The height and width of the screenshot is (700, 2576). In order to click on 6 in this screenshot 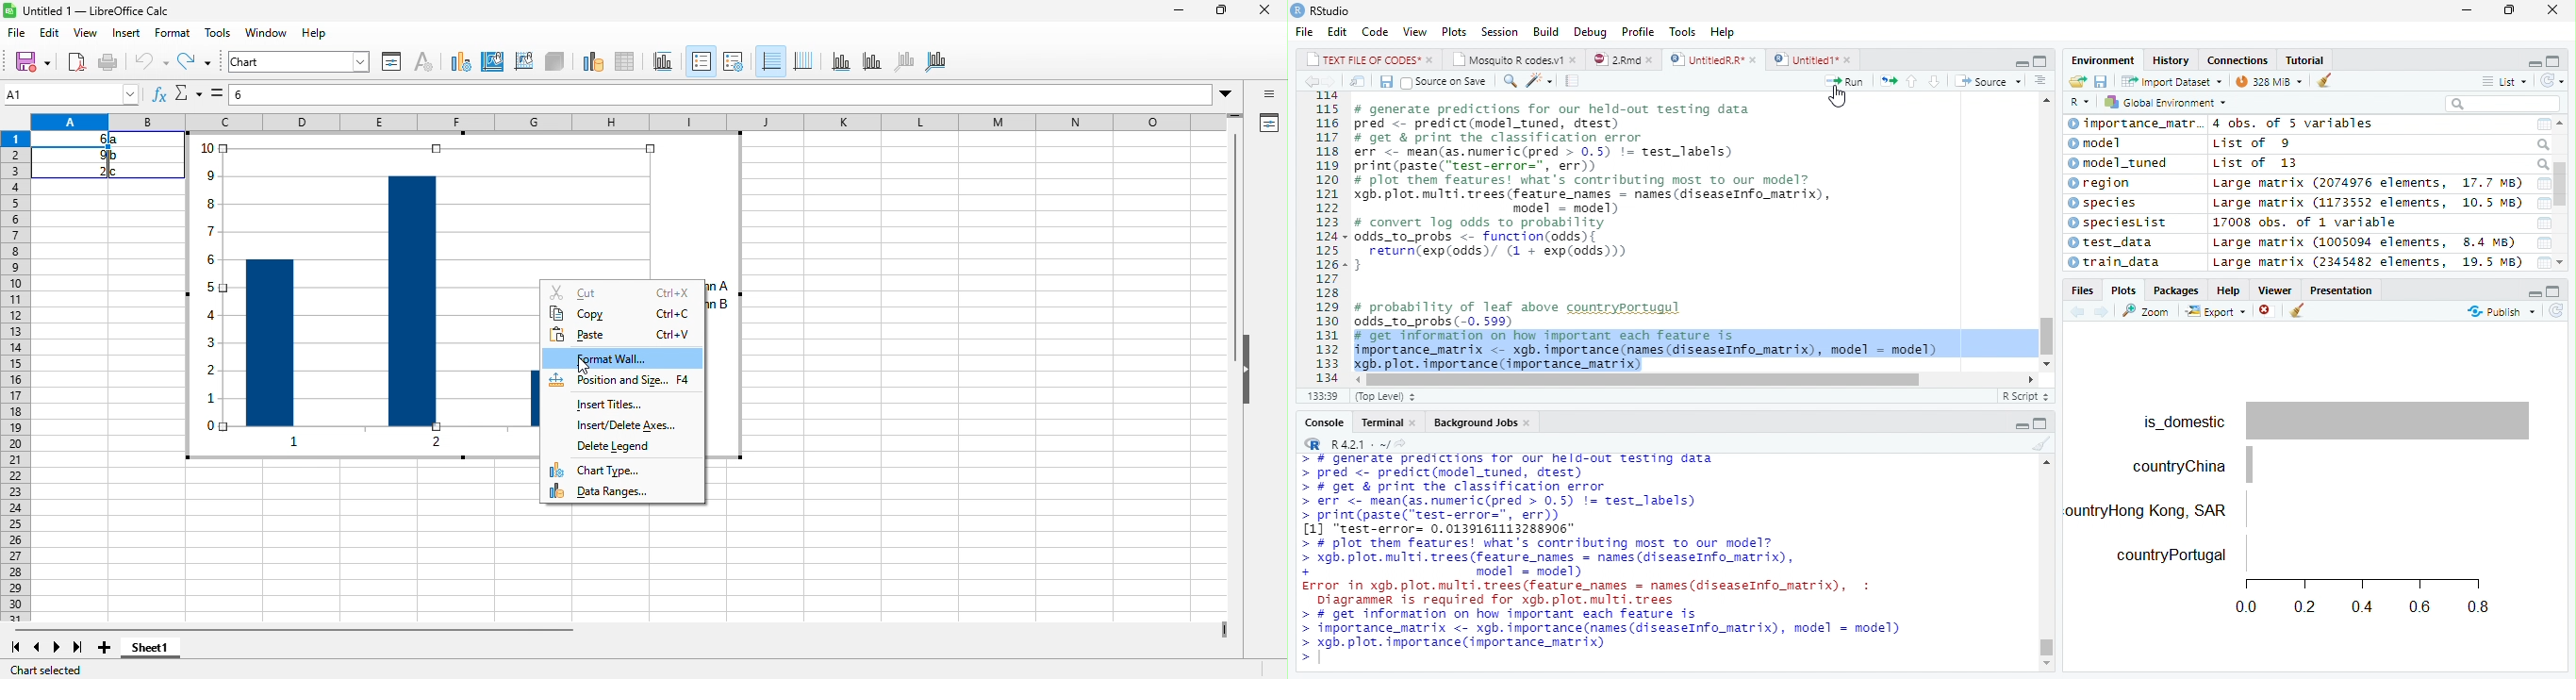, I will do `click(93, 139)`.